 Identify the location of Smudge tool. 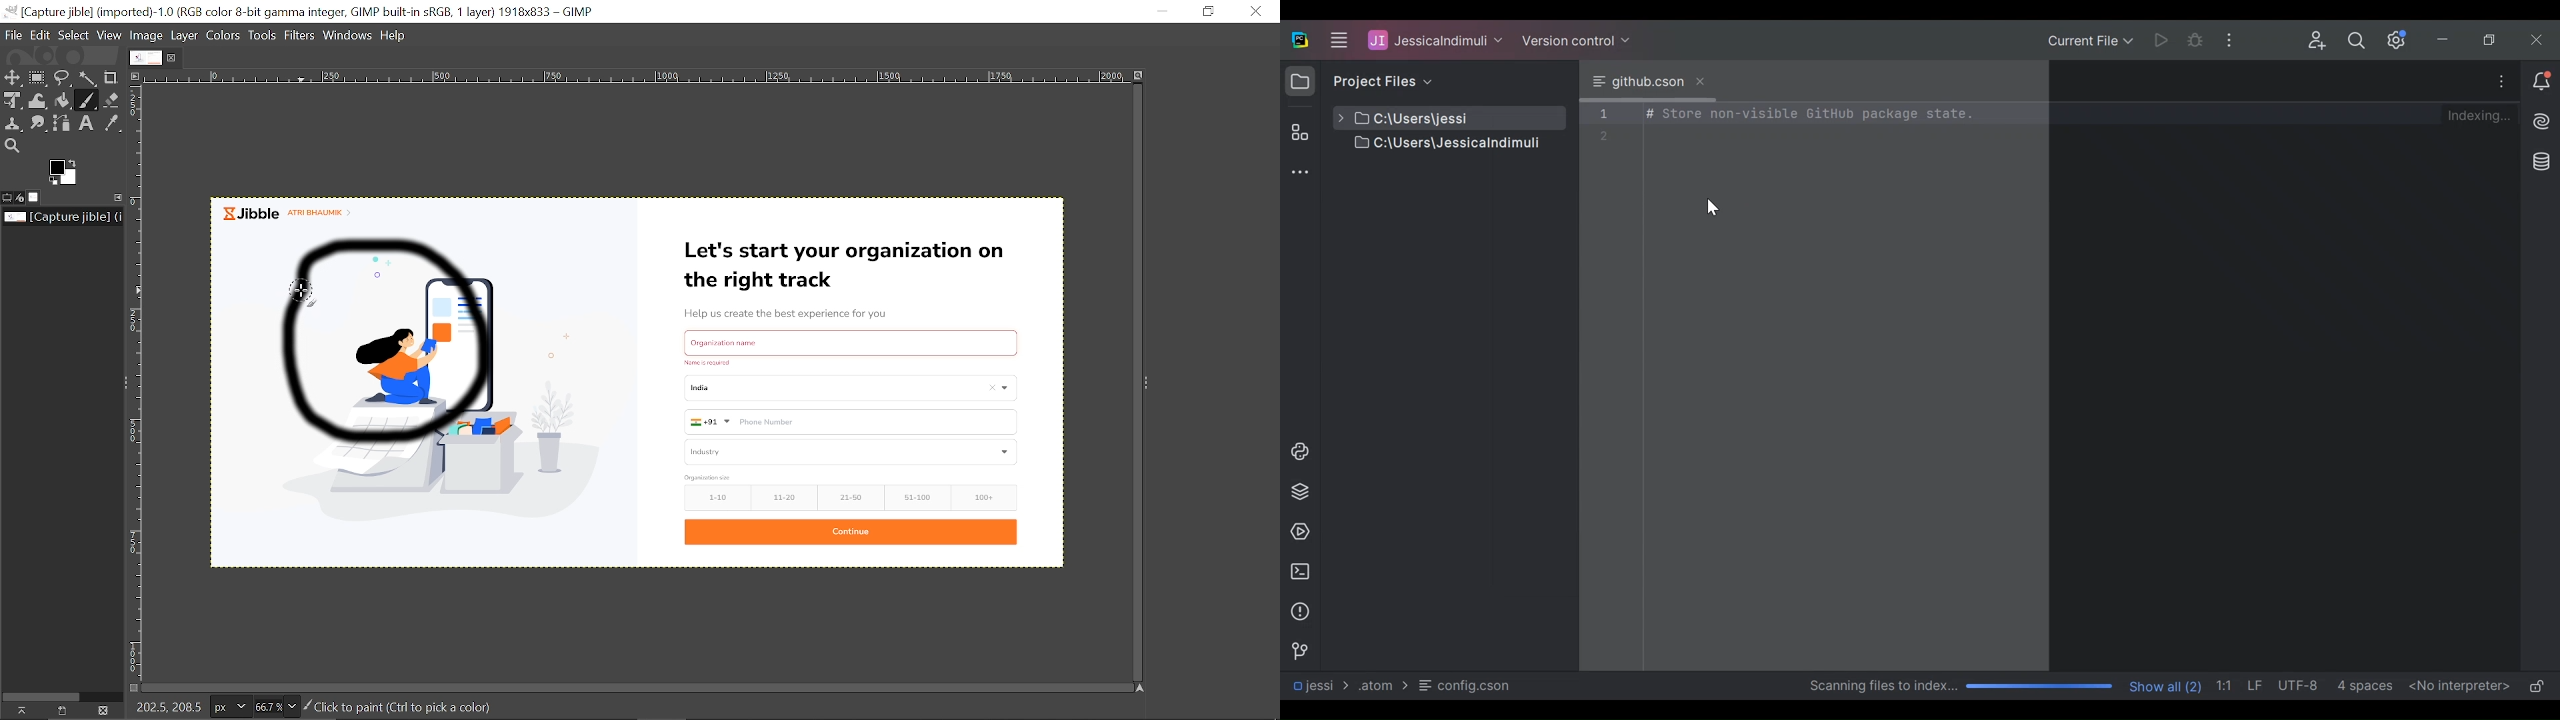
(40, 122).